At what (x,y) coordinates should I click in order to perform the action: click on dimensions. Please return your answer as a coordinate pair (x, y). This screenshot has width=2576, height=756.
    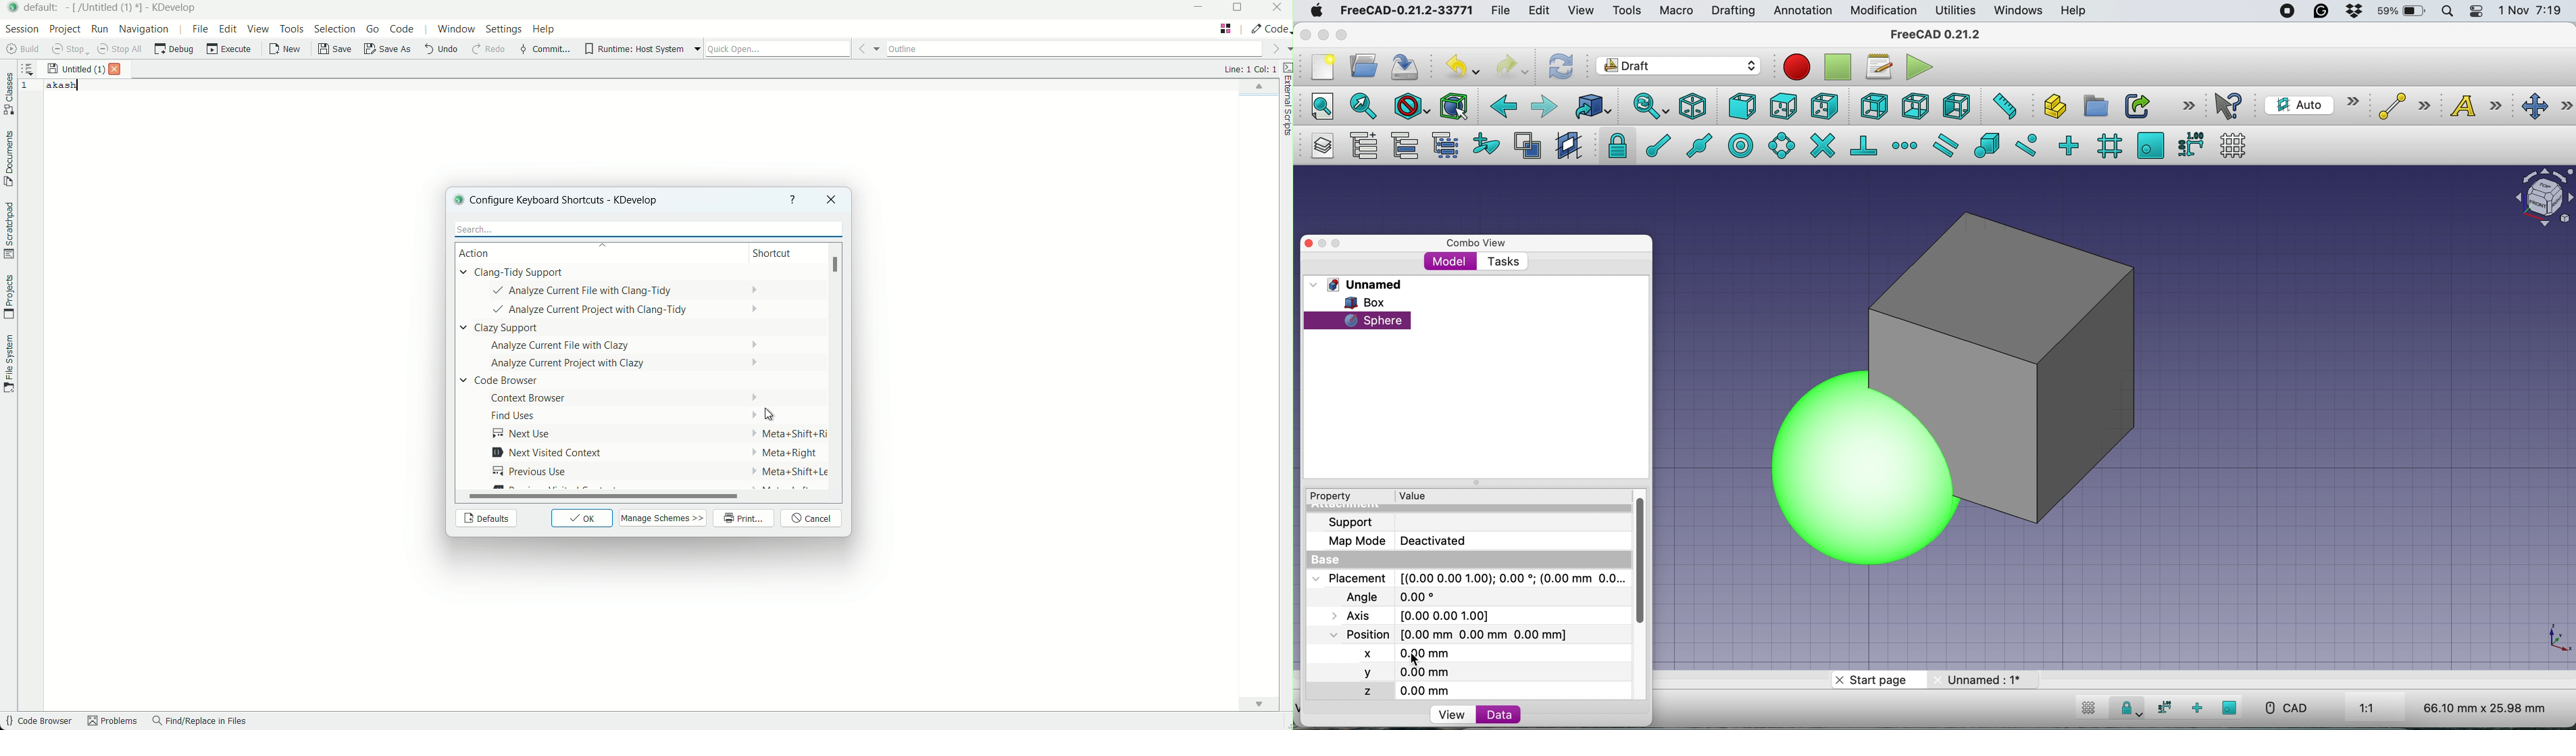
    Looking at the image, I should click on (2482, 708).